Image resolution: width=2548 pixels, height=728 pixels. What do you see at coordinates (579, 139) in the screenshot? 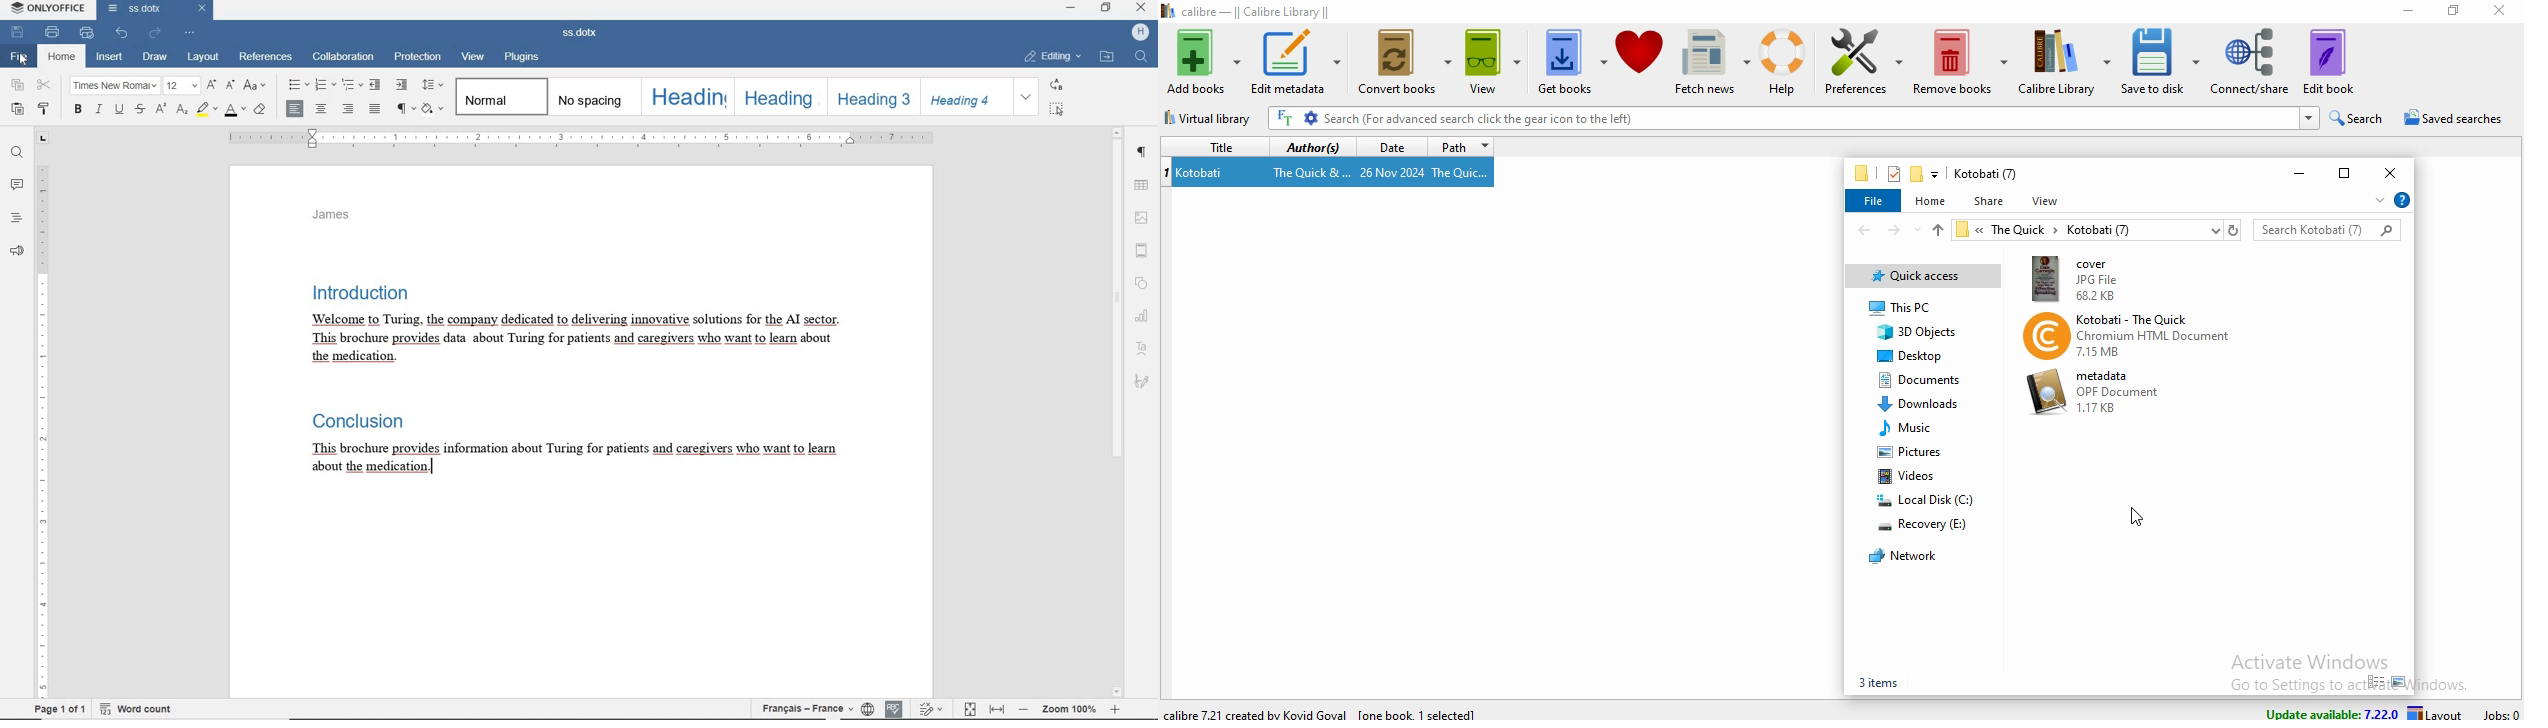
I see `RULER` at bounding box center [579, 139].